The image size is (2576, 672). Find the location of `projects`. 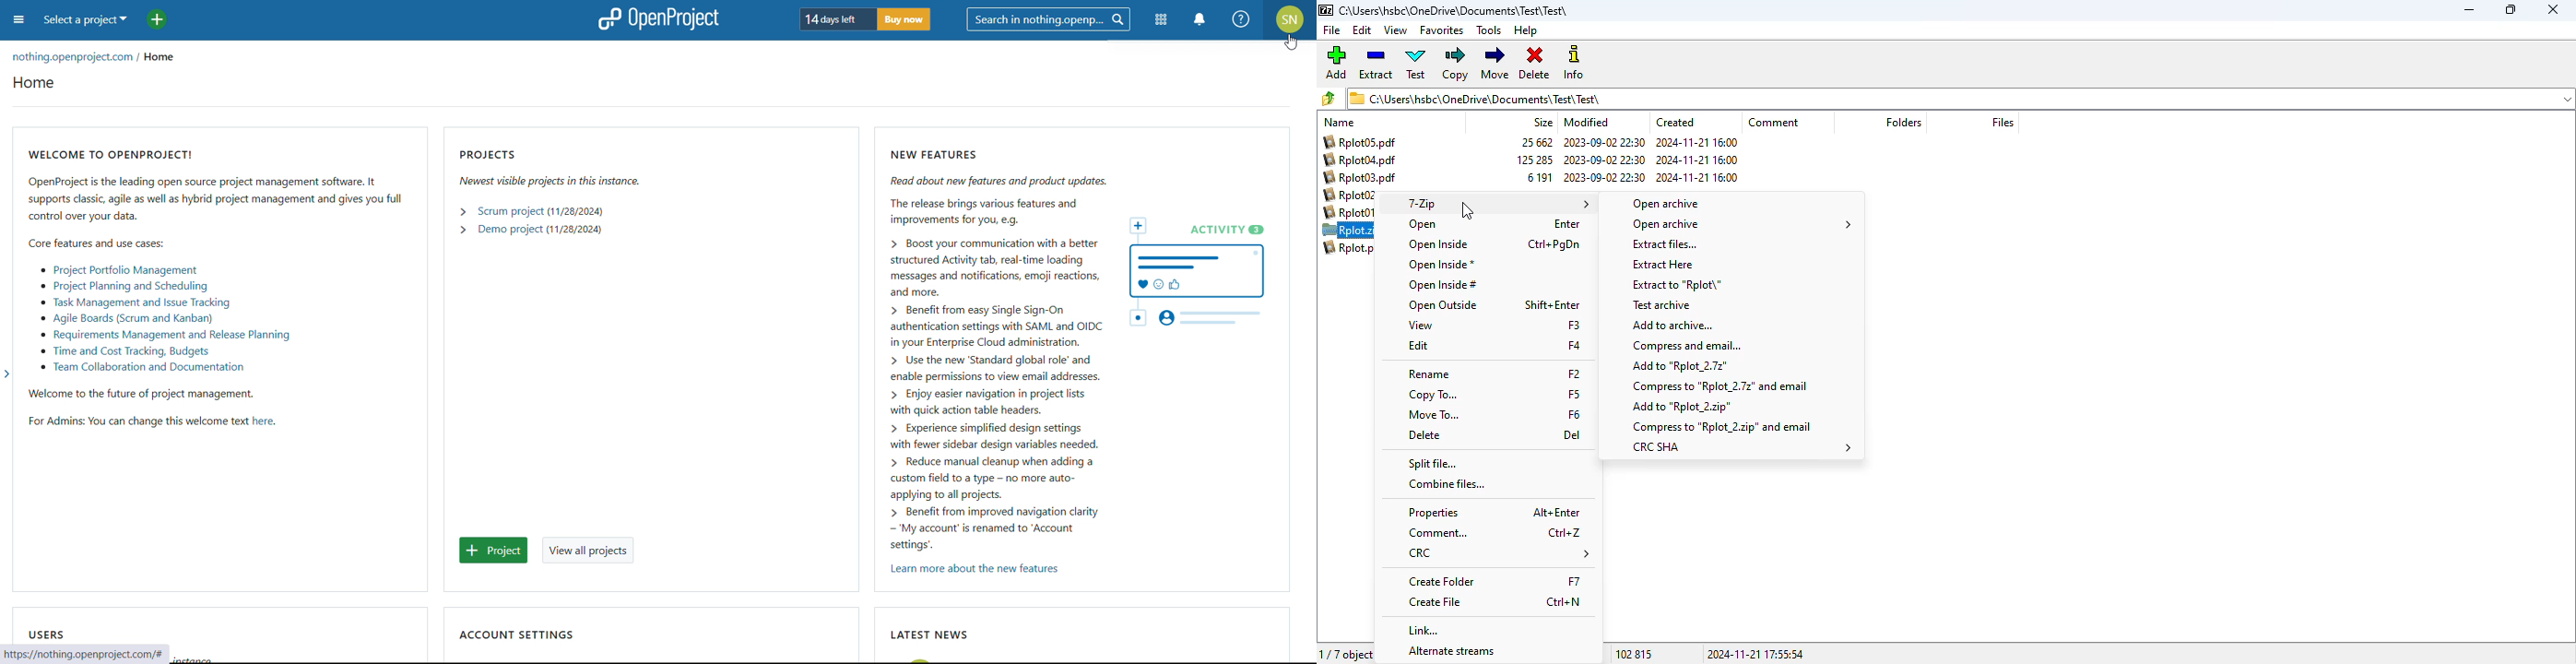

projects is located at coordinates (549, 152).